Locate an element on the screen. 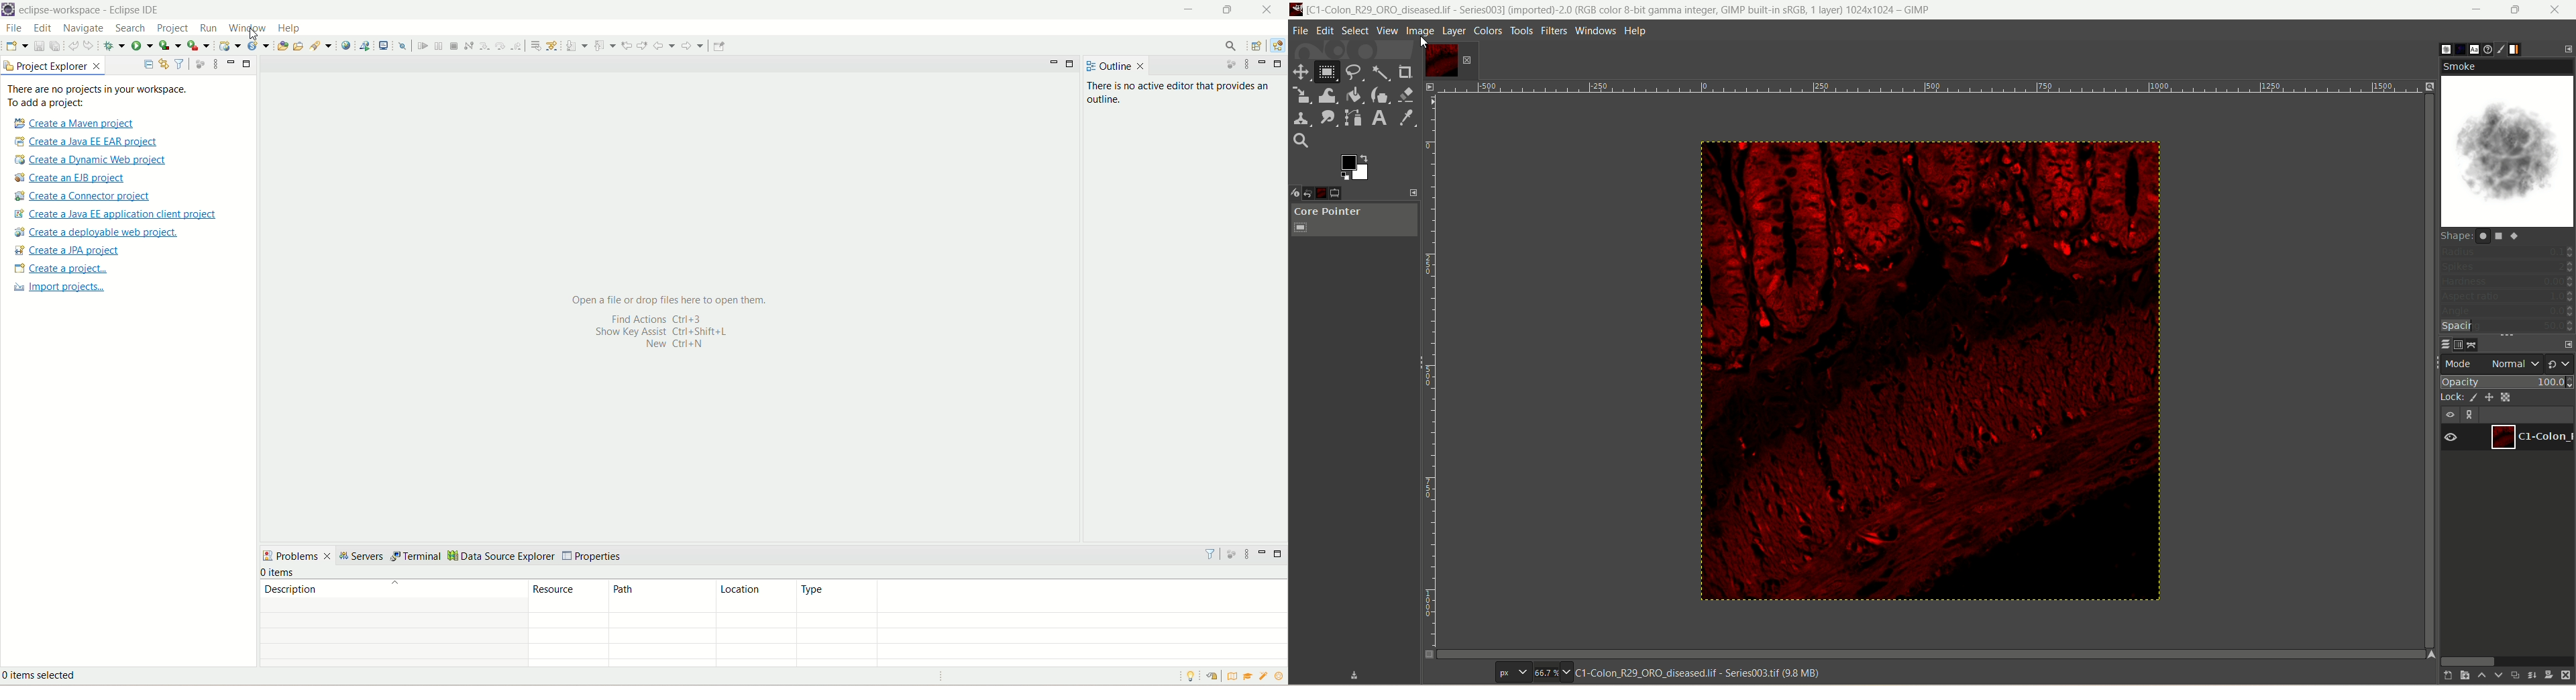 This screenshot has width=2576, height=700. save is located at coordinates (1353, 675).